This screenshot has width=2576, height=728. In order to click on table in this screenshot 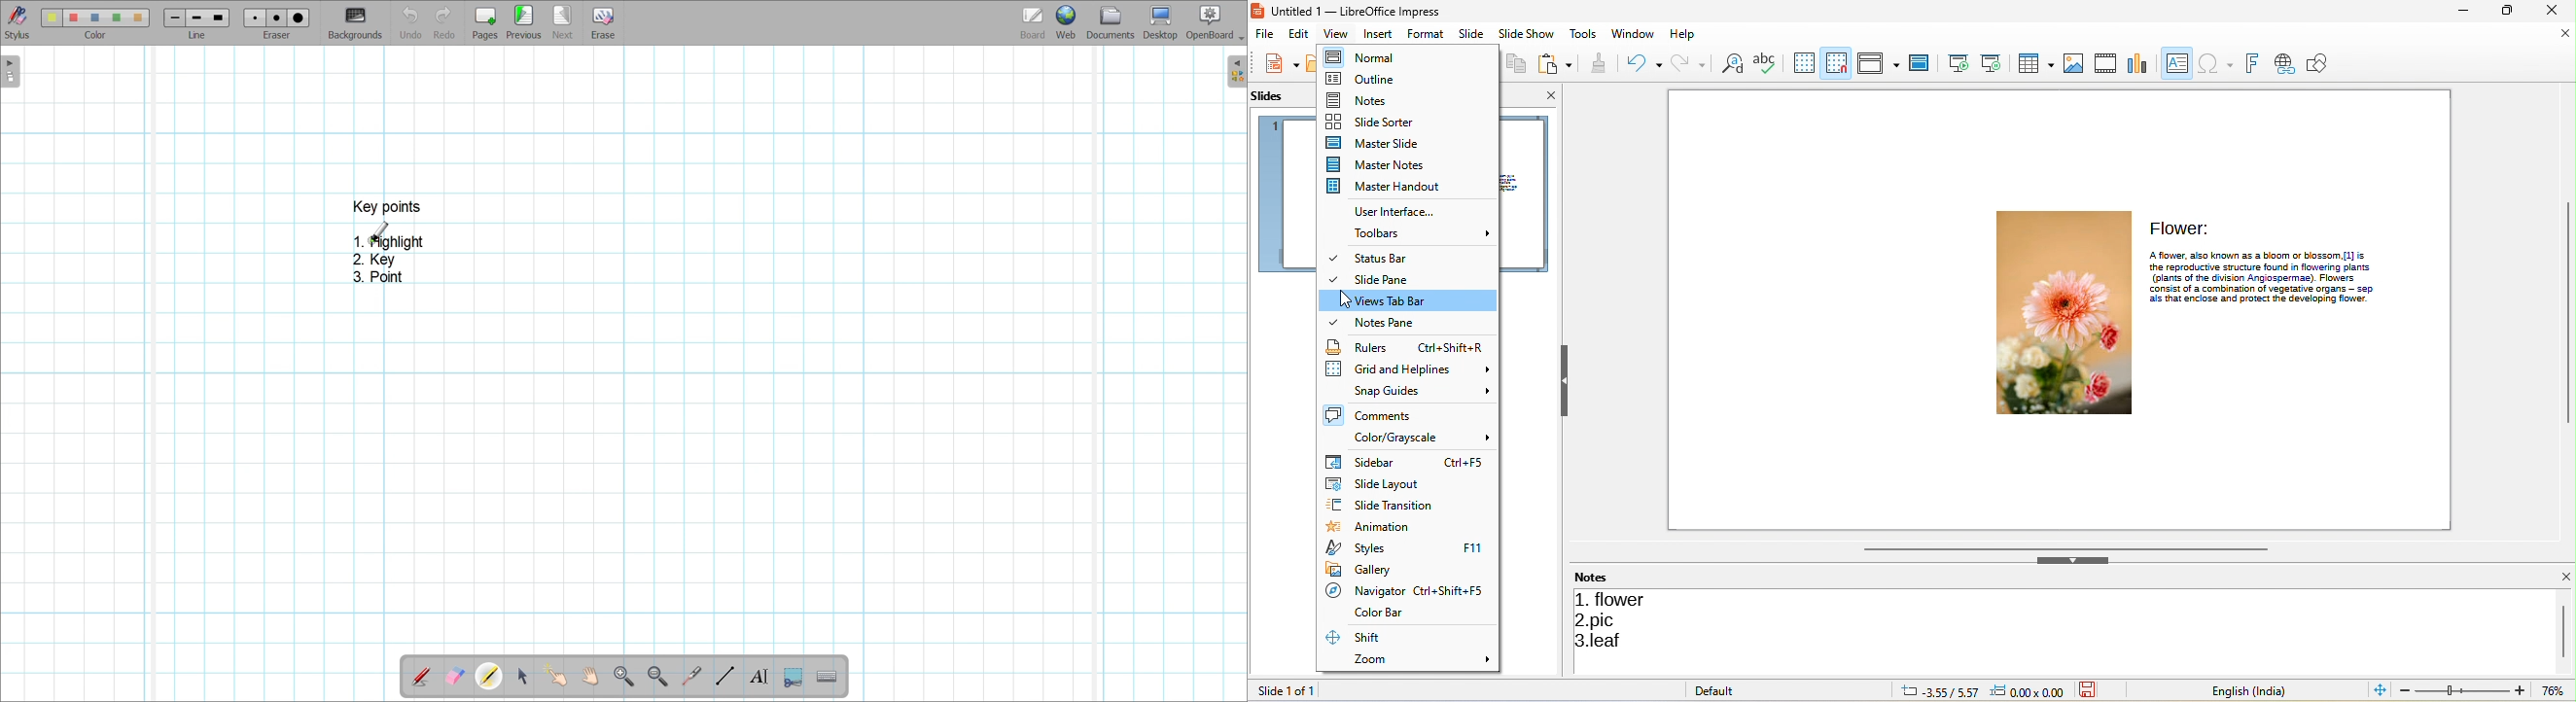, I will do `click(2034, 61)`.